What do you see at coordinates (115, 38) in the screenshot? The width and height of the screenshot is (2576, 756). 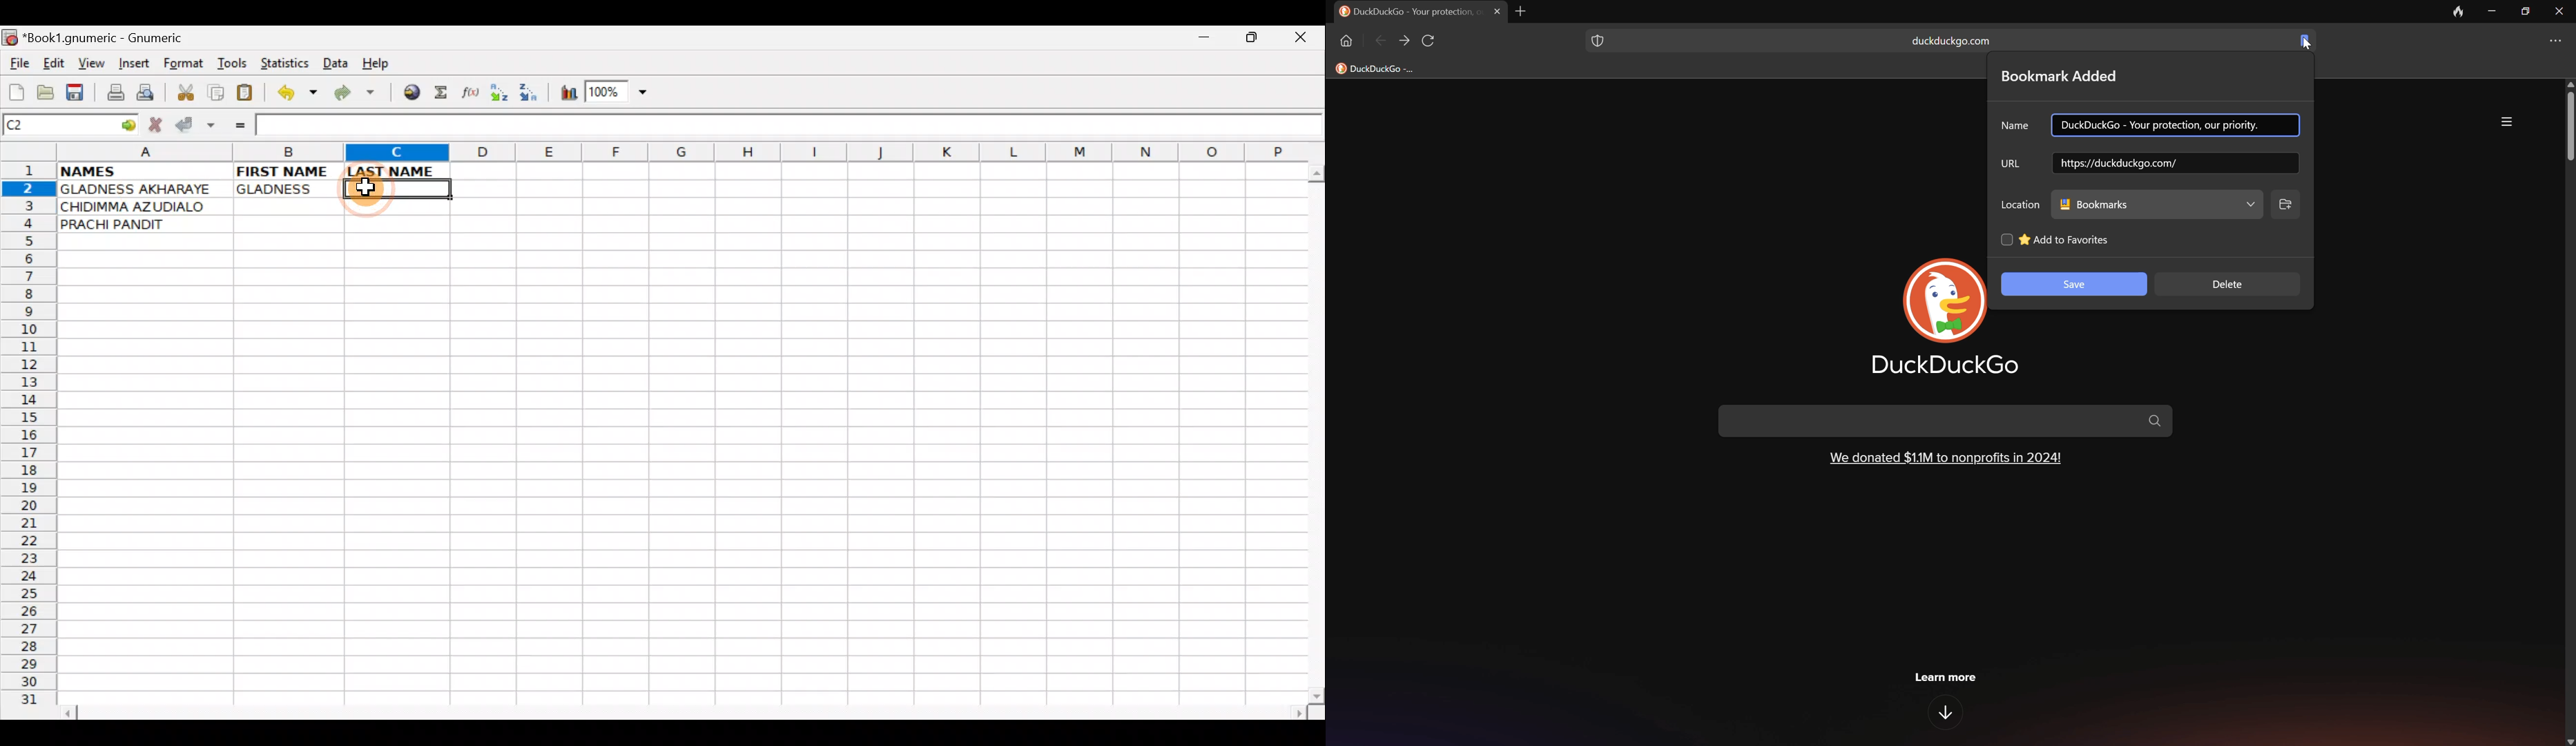 I see `*Book1.gnumeric - Gnumeric` at bounding box center [115, 38].